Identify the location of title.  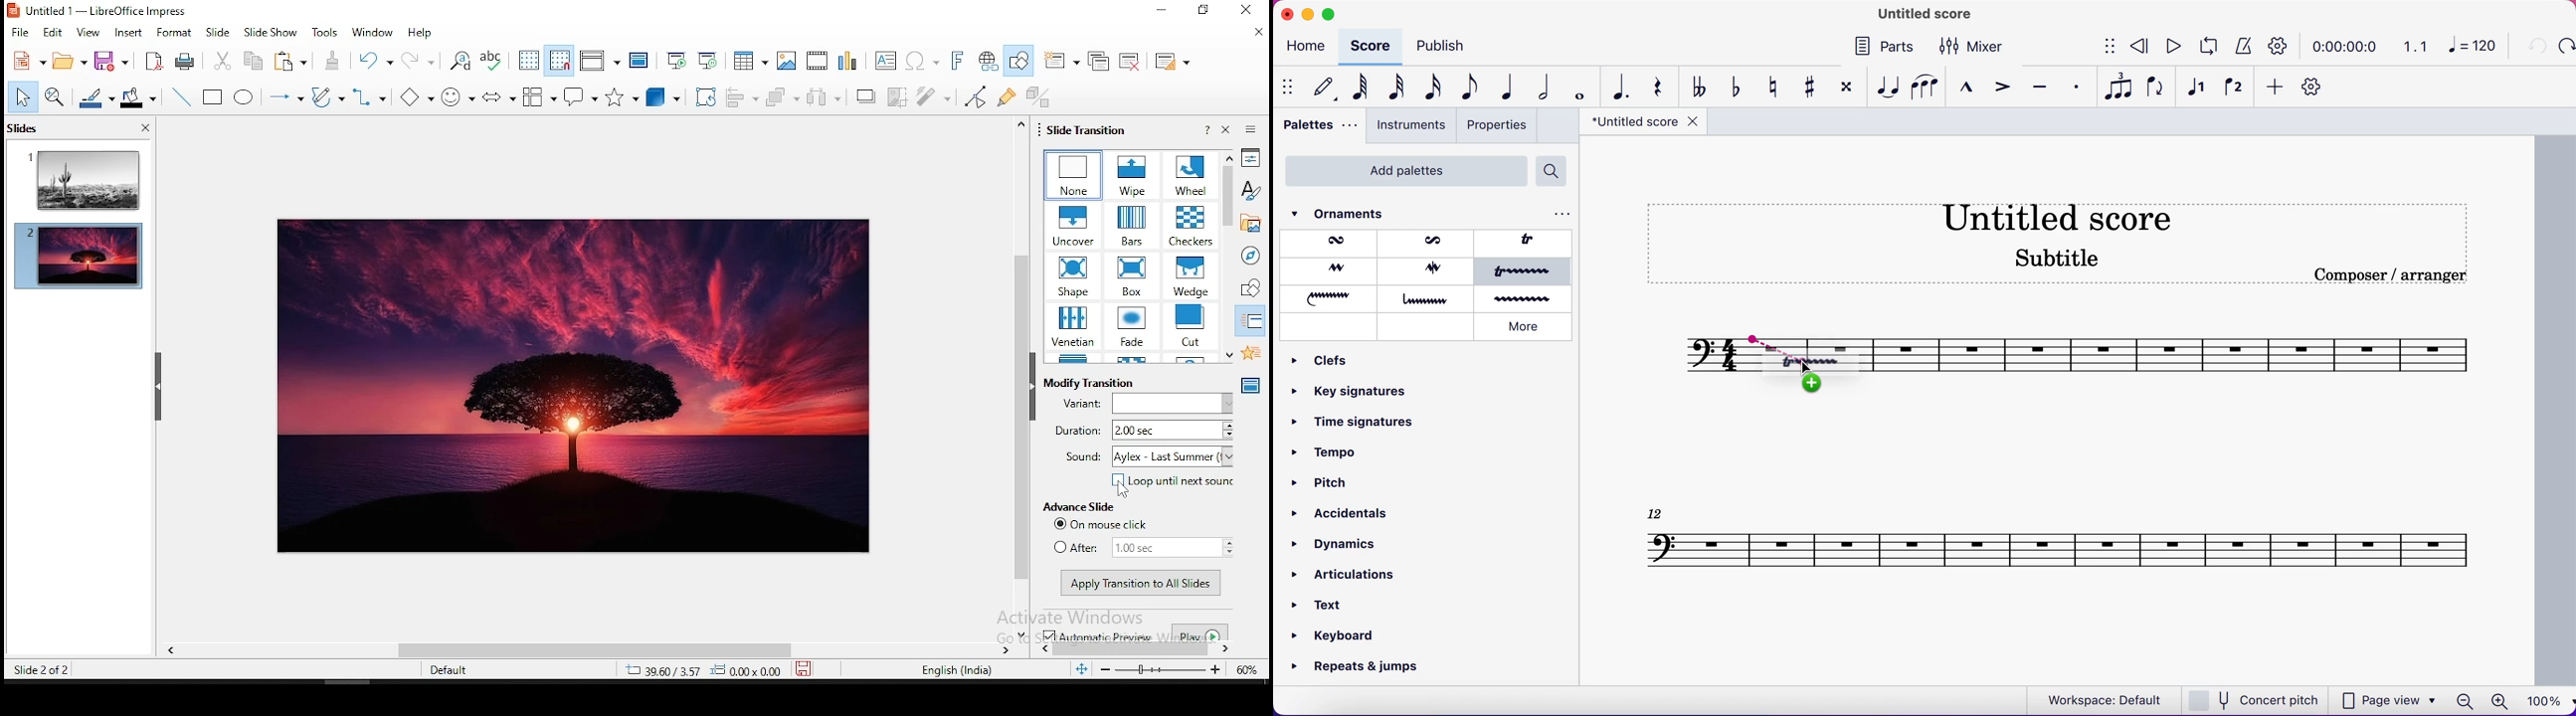
(1920, 15).